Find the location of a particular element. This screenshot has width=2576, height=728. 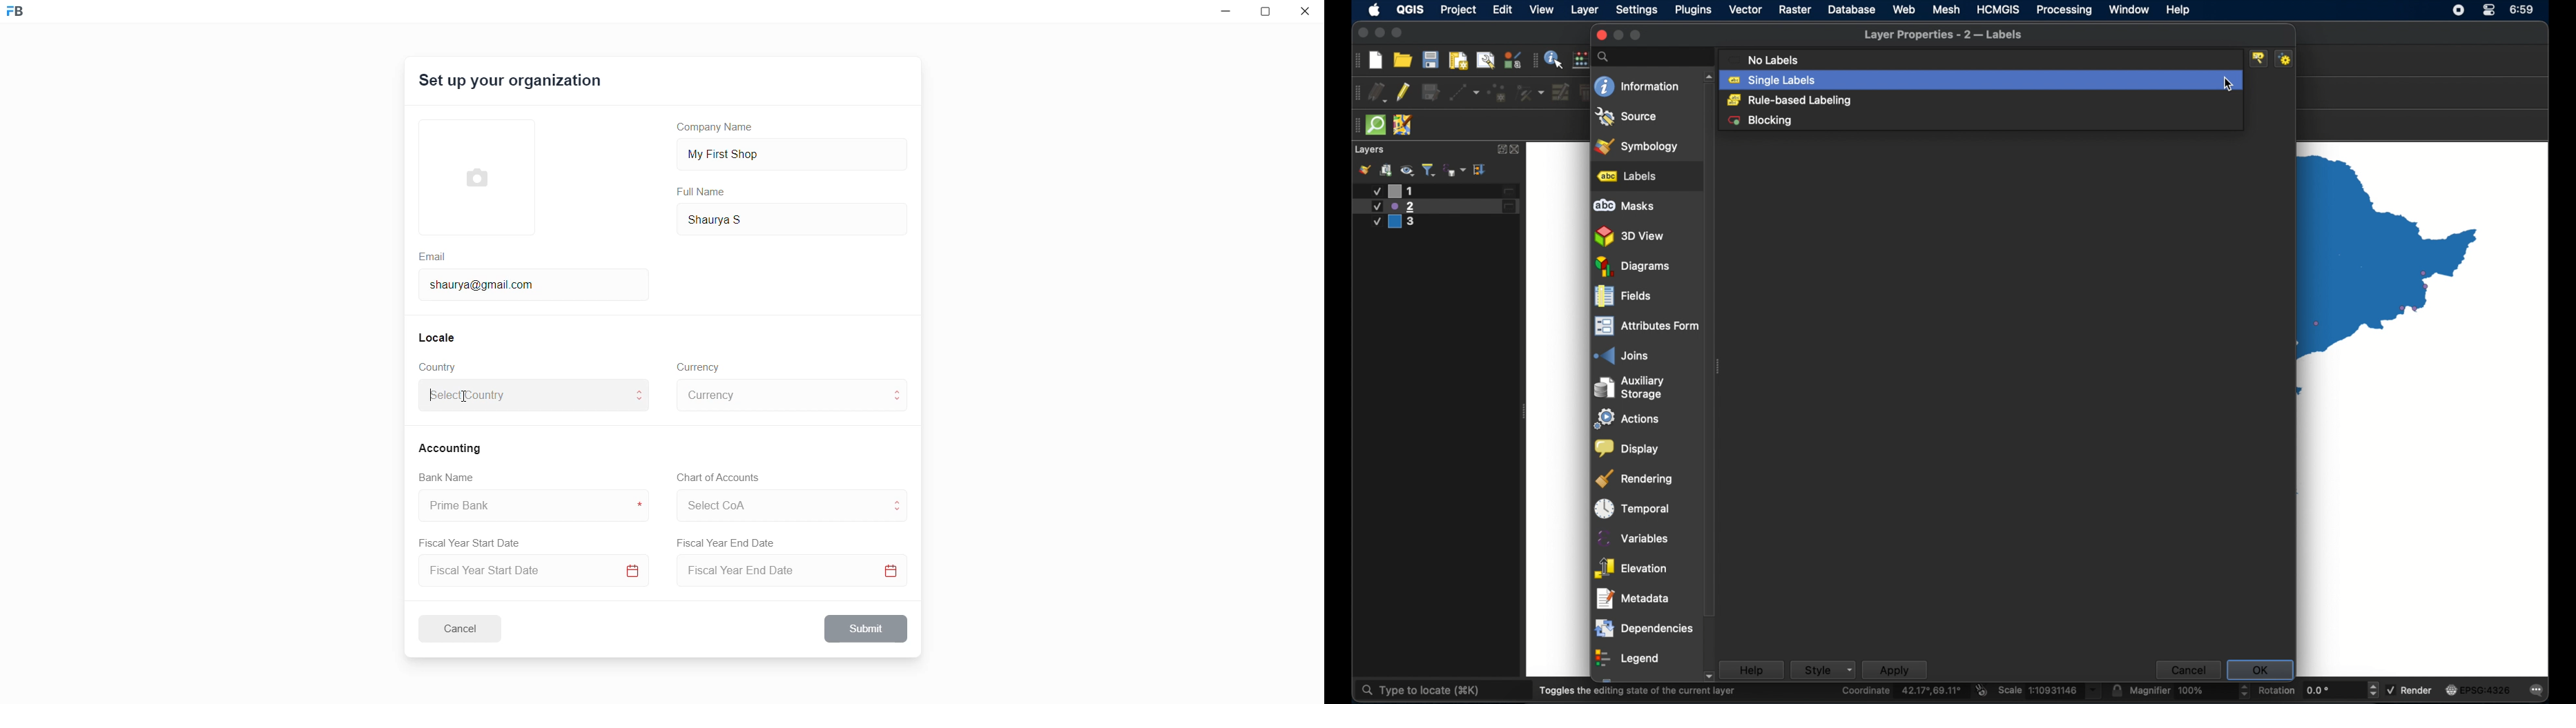

bank name input box is located at coordinates (528, 506).